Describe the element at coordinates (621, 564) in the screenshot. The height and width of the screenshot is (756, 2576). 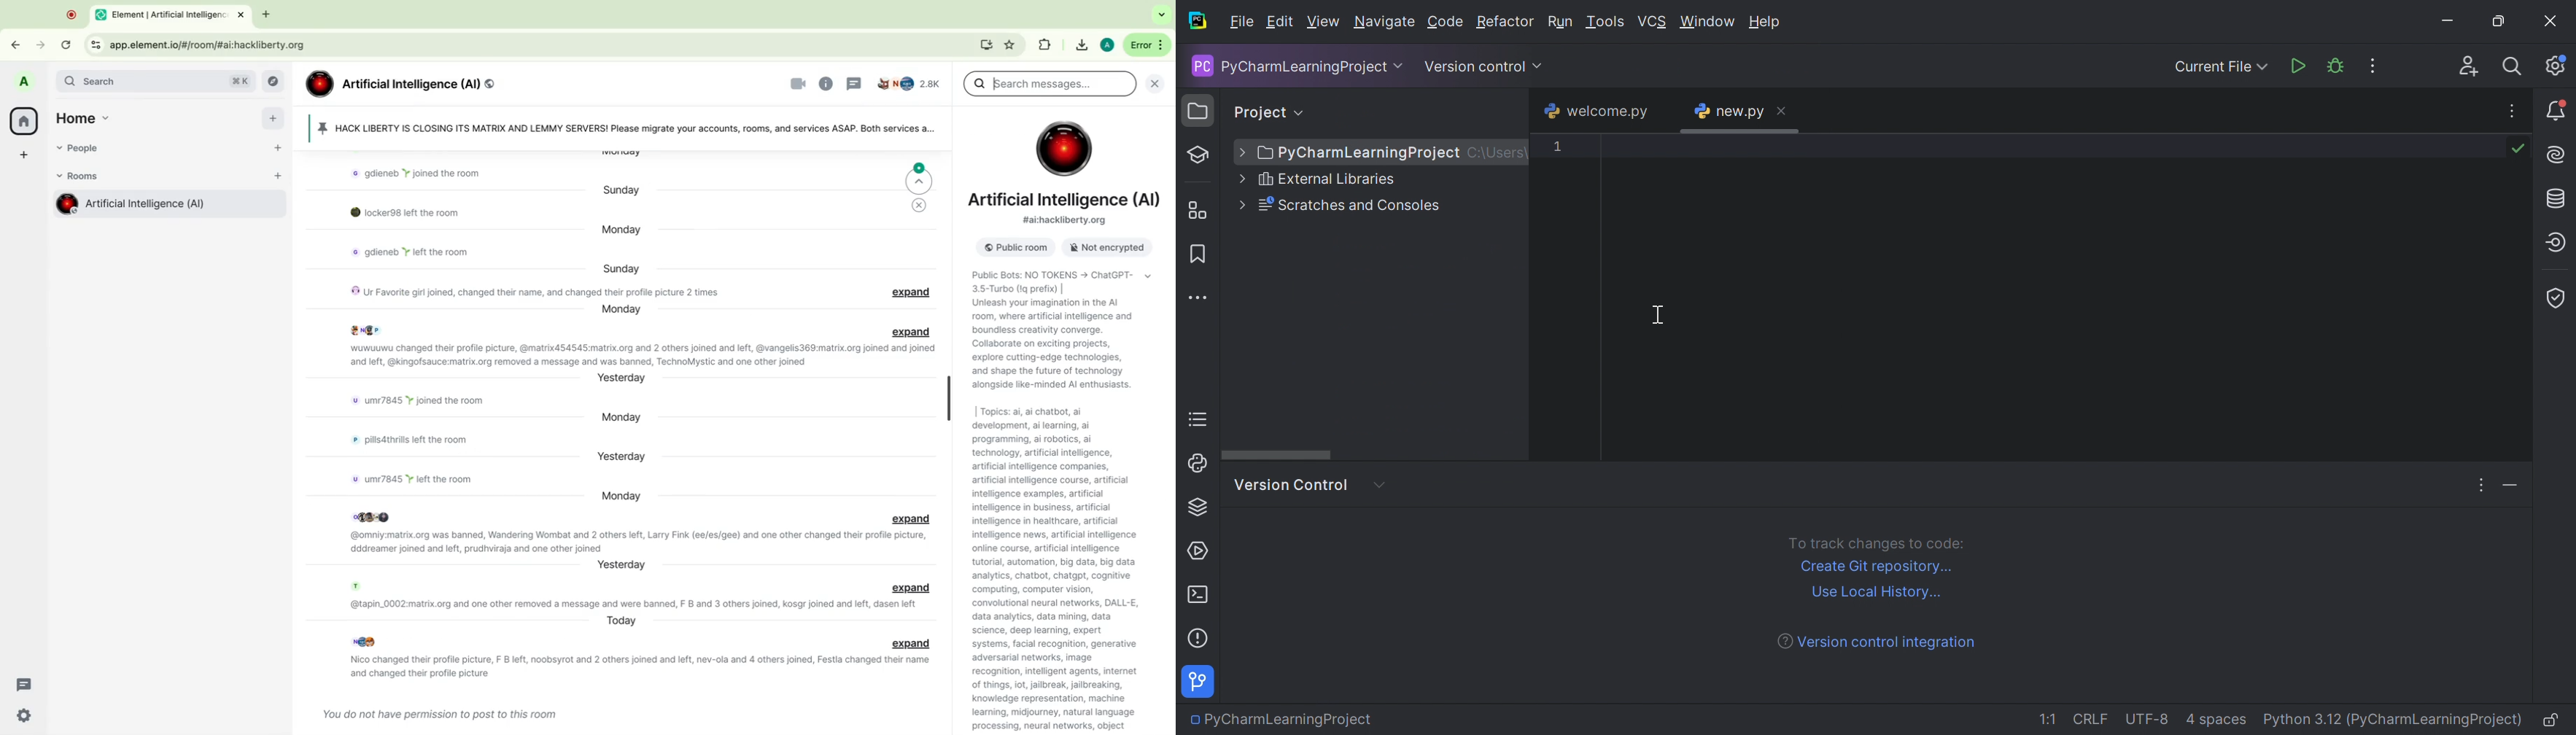
I see `day` at that location.